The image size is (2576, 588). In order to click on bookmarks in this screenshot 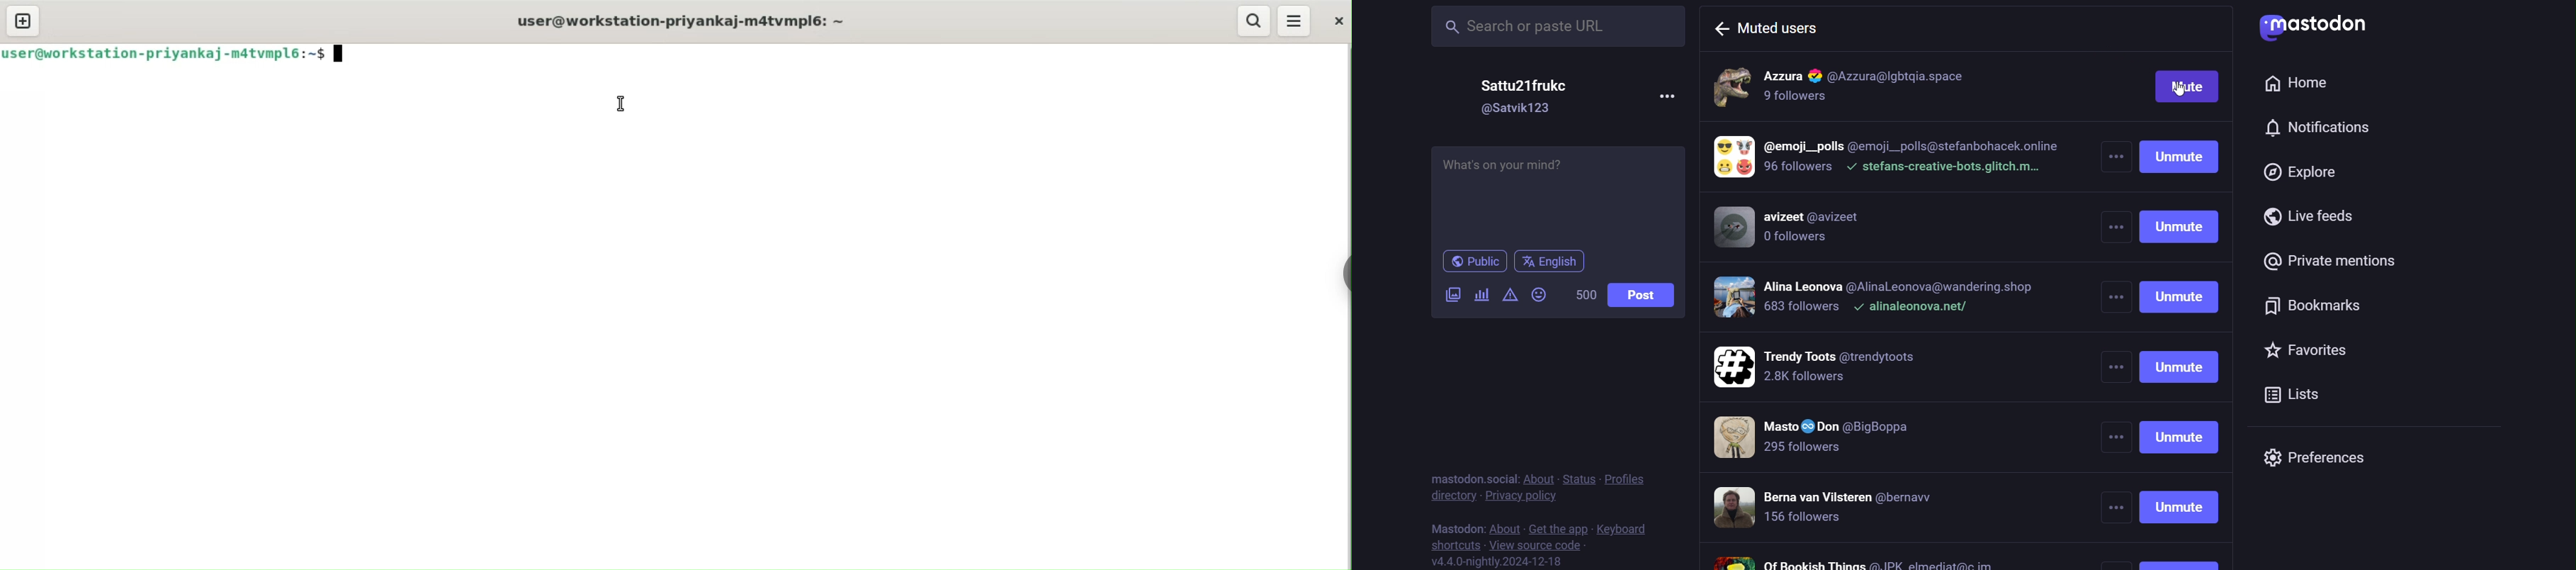, I will do `click(2321, 306)`.